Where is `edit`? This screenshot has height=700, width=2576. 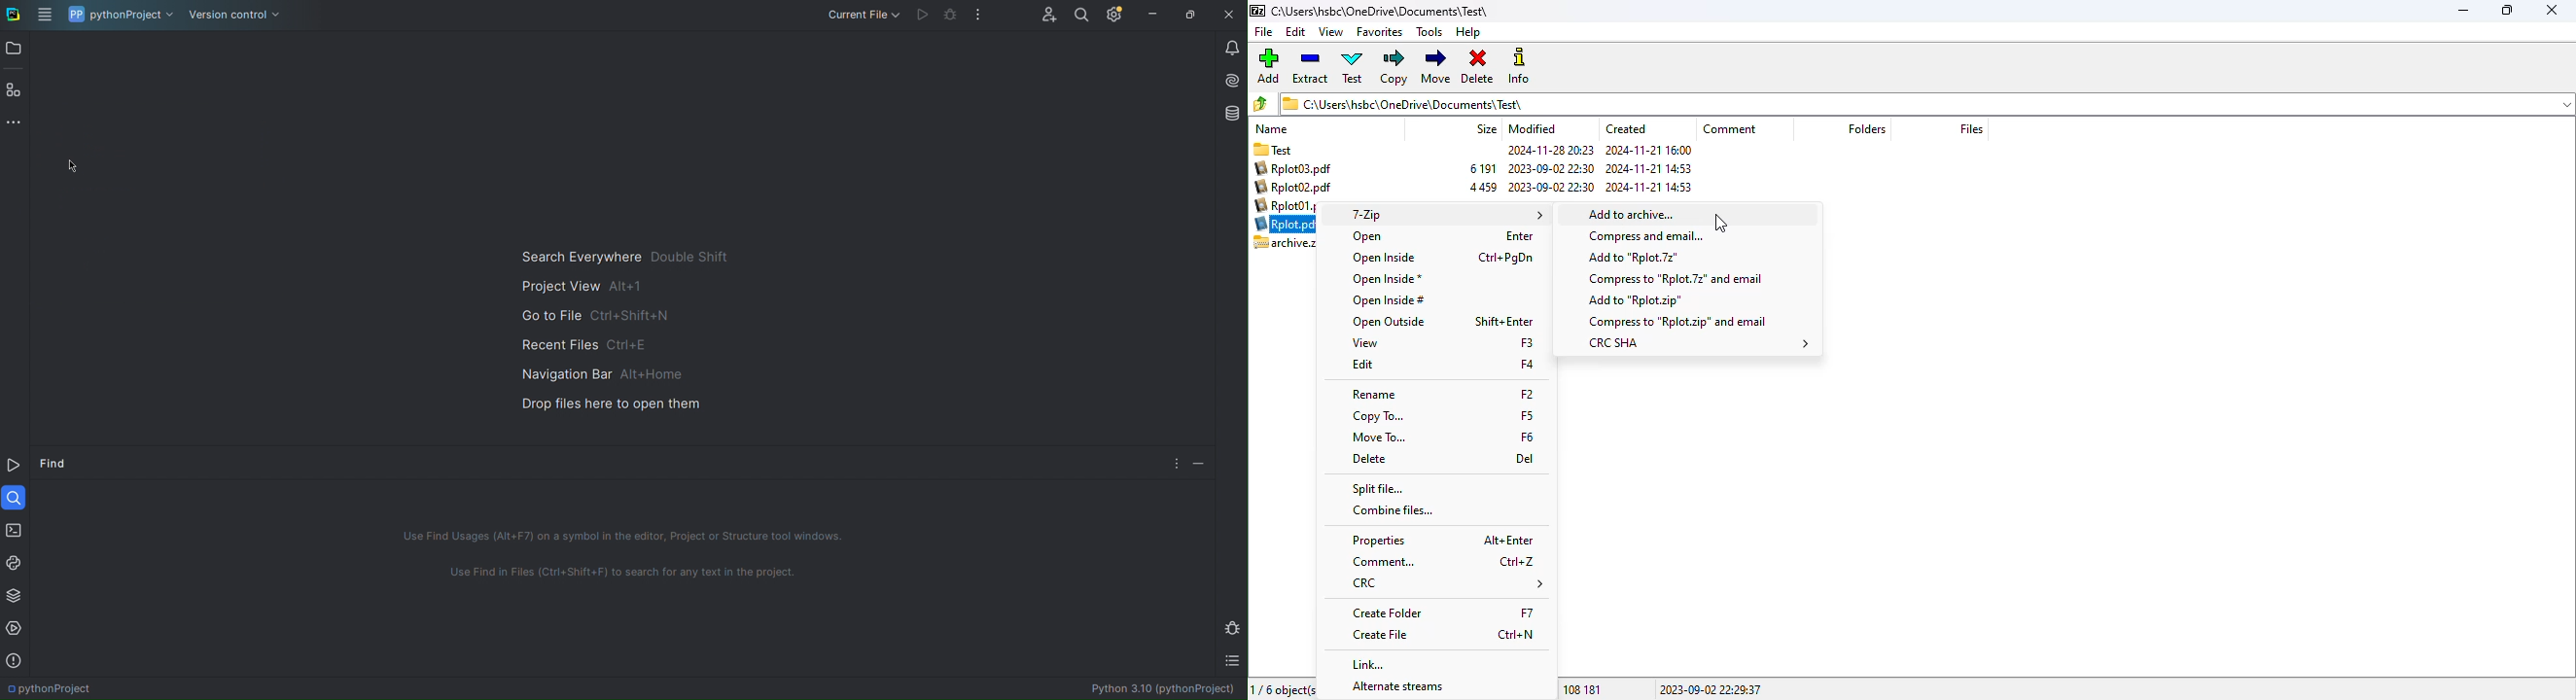
edit is located at coordinates (1296, 31).